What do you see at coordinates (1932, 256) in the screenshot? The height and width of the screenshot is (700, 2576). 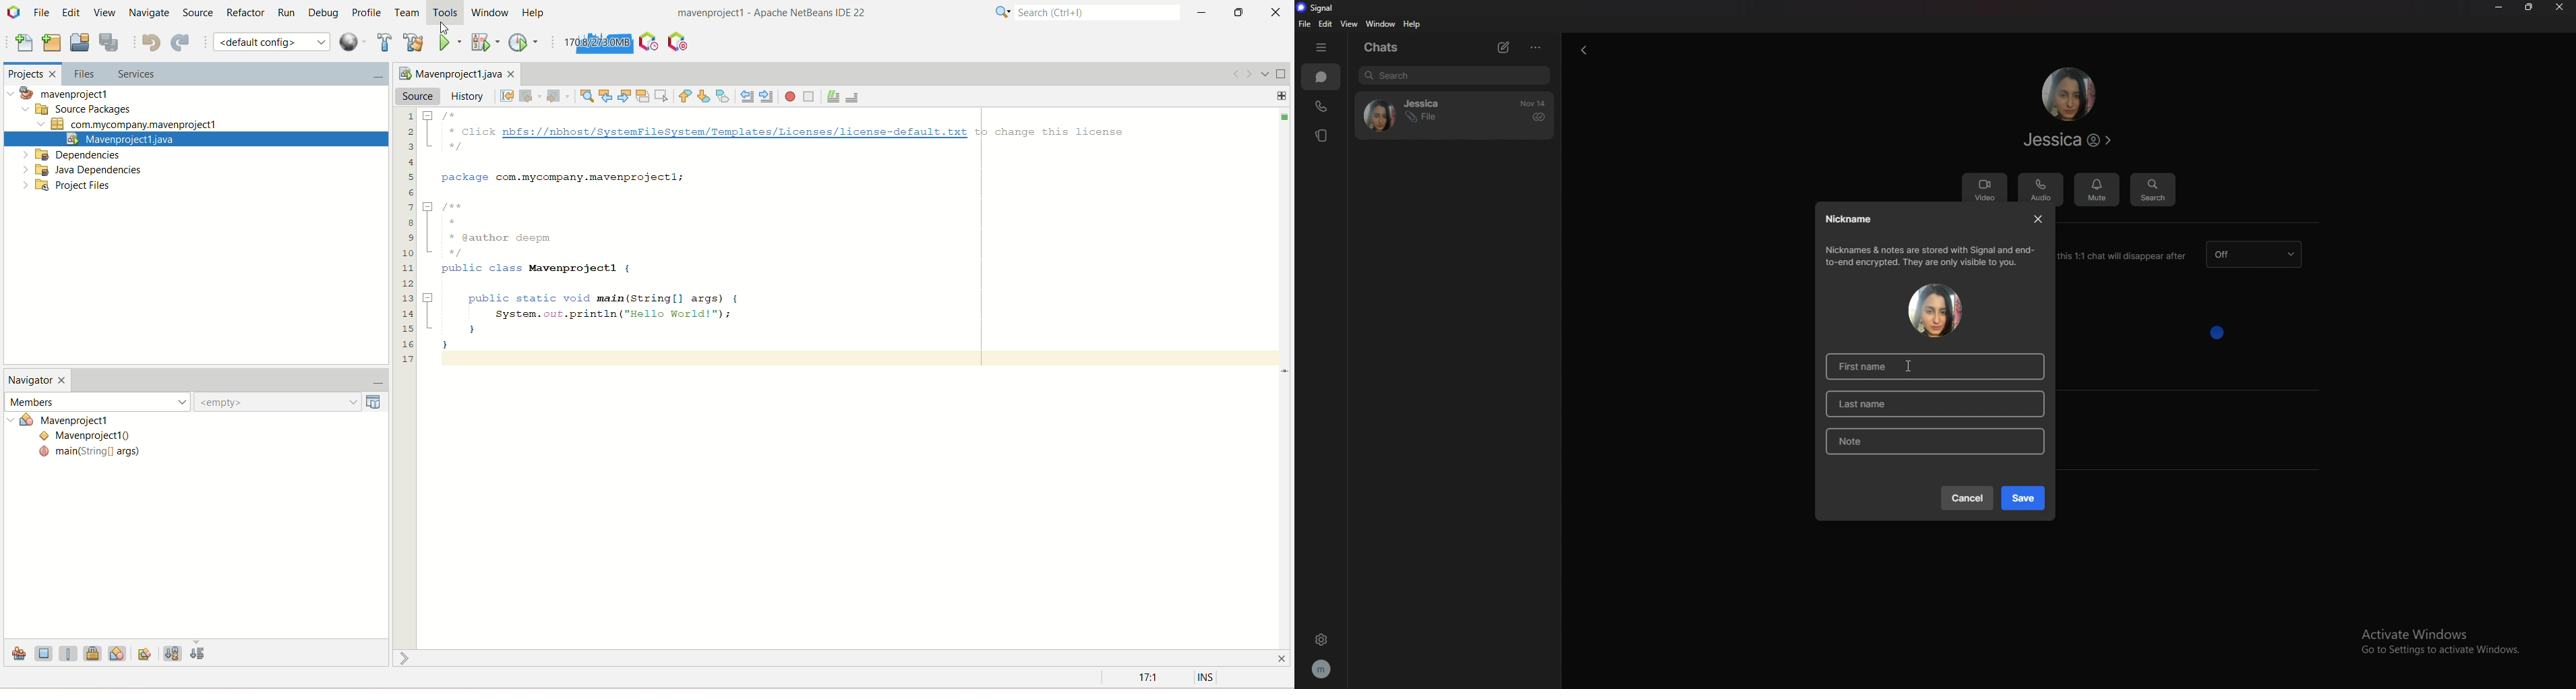 I see `info` at bounding box center [1932, 256].